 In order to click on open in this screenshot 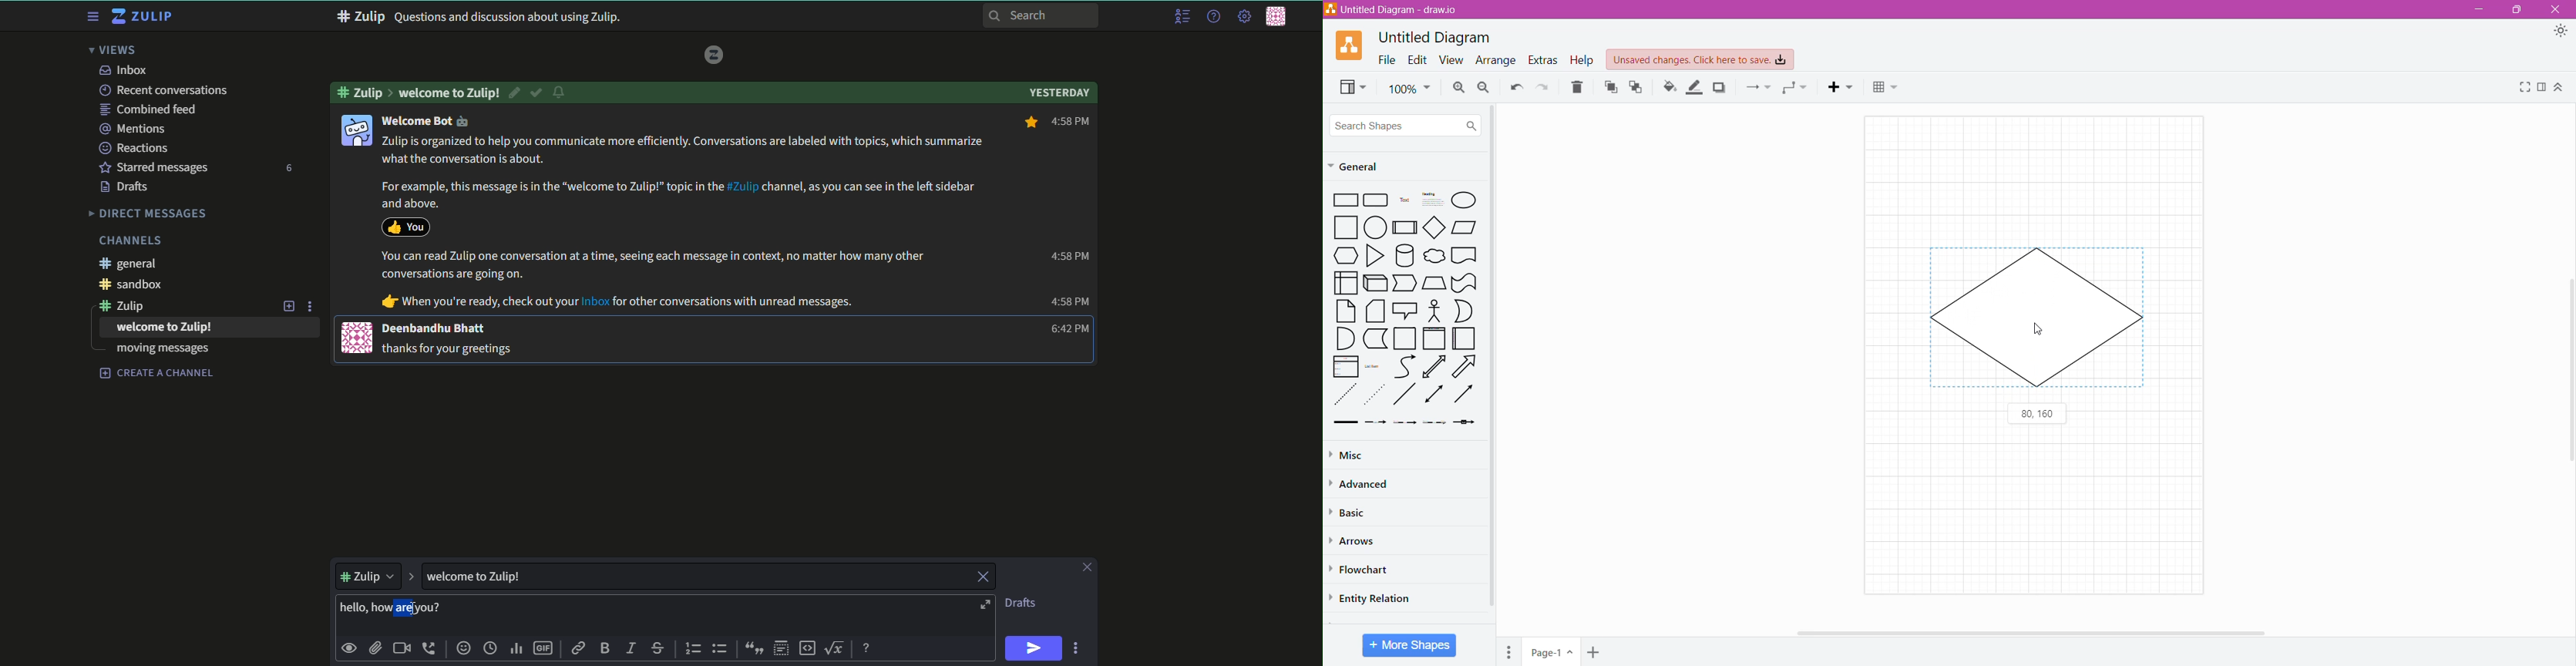, I will do `click(984, 605)`.